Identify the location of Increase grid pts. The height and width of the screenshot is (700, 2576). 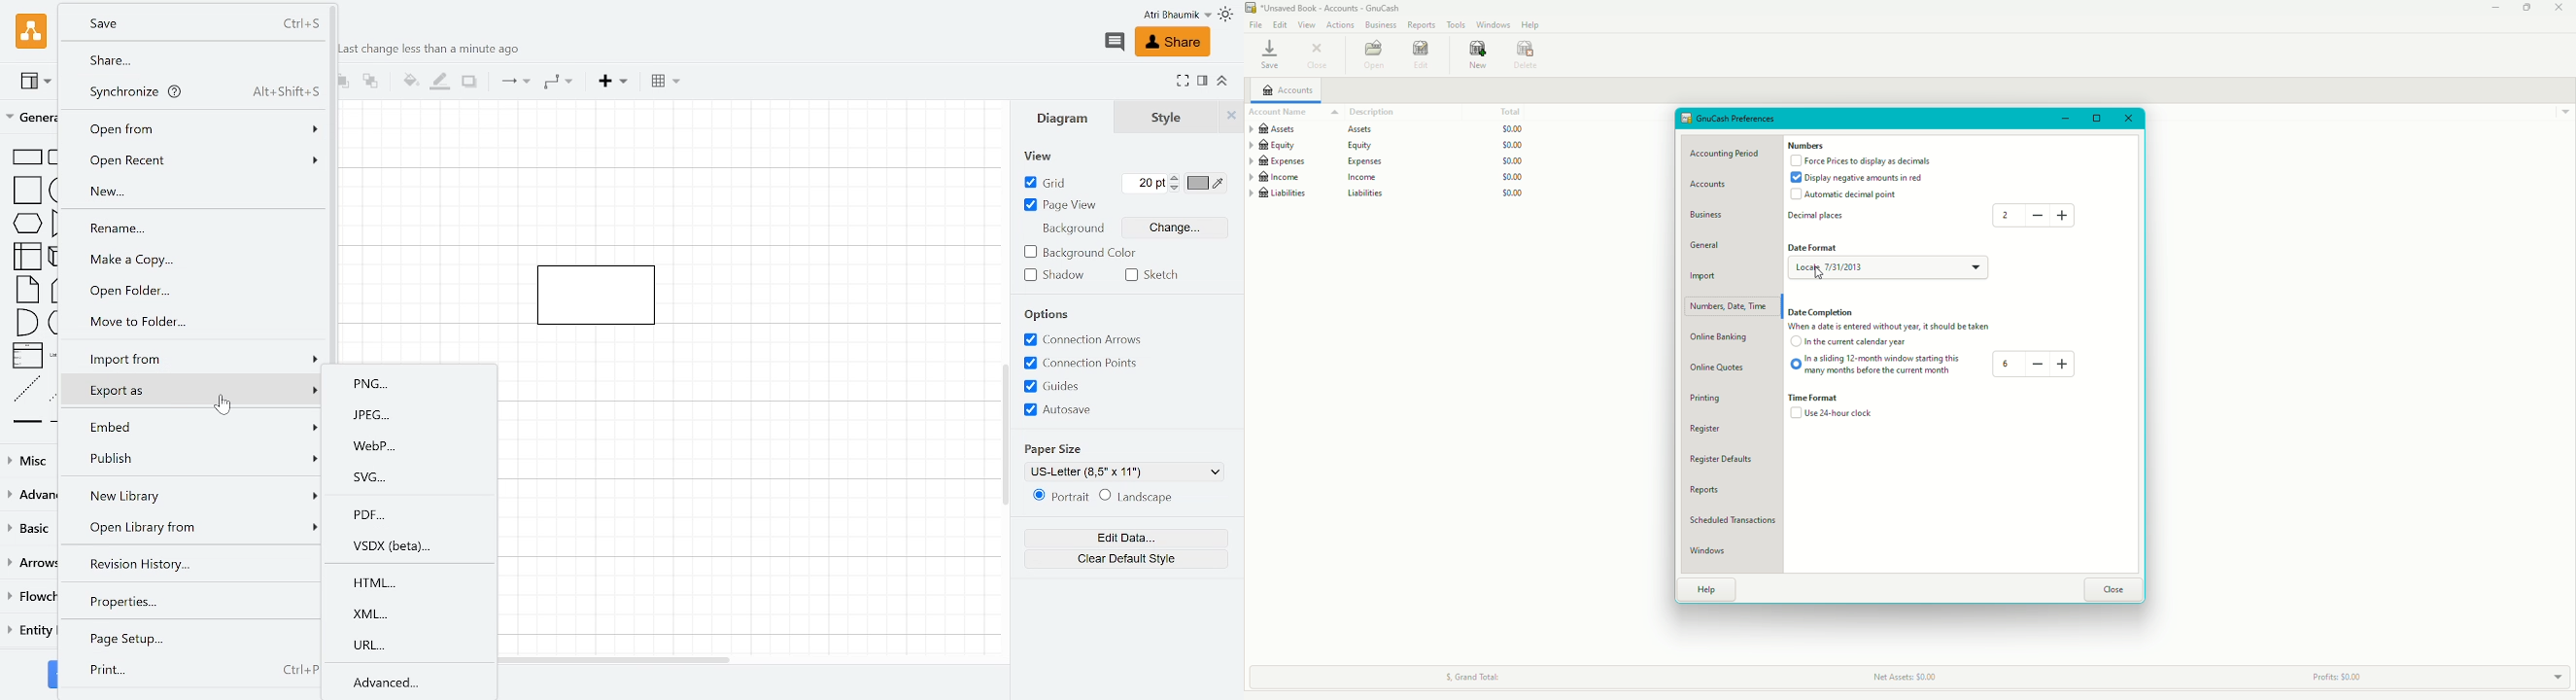
(1176, 178).